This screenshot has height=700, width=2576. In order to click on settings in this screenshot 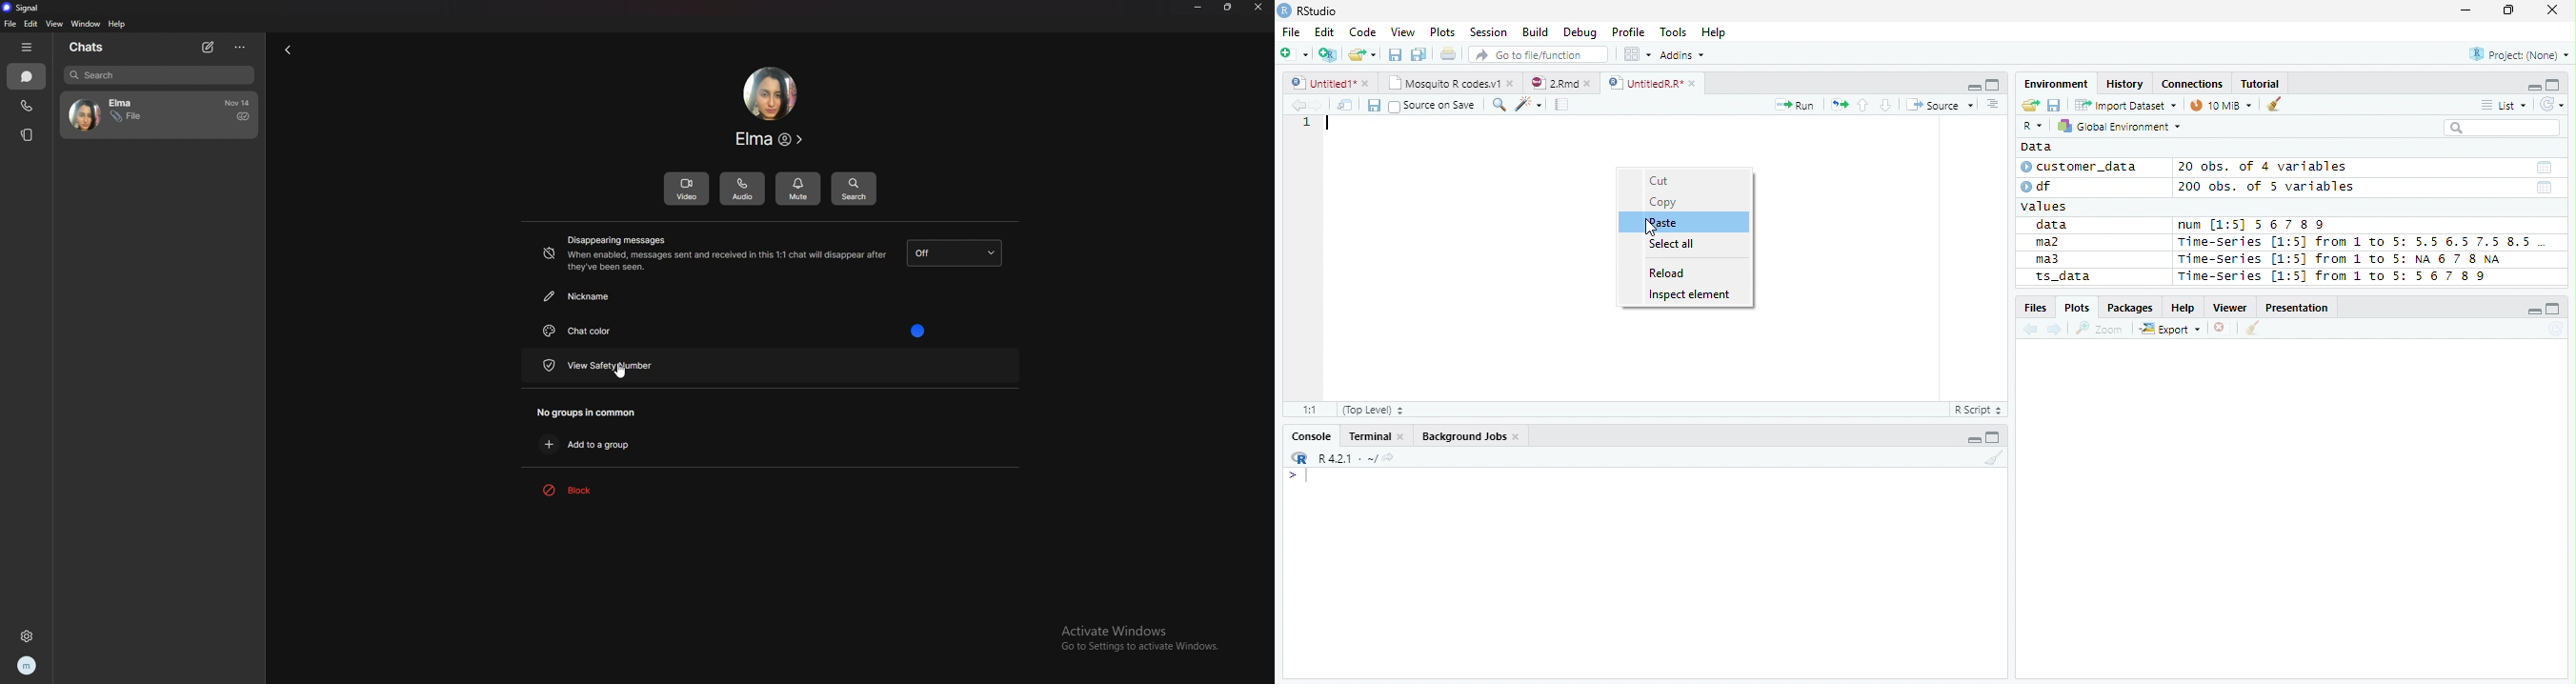, I will do `click(27, 636)`.